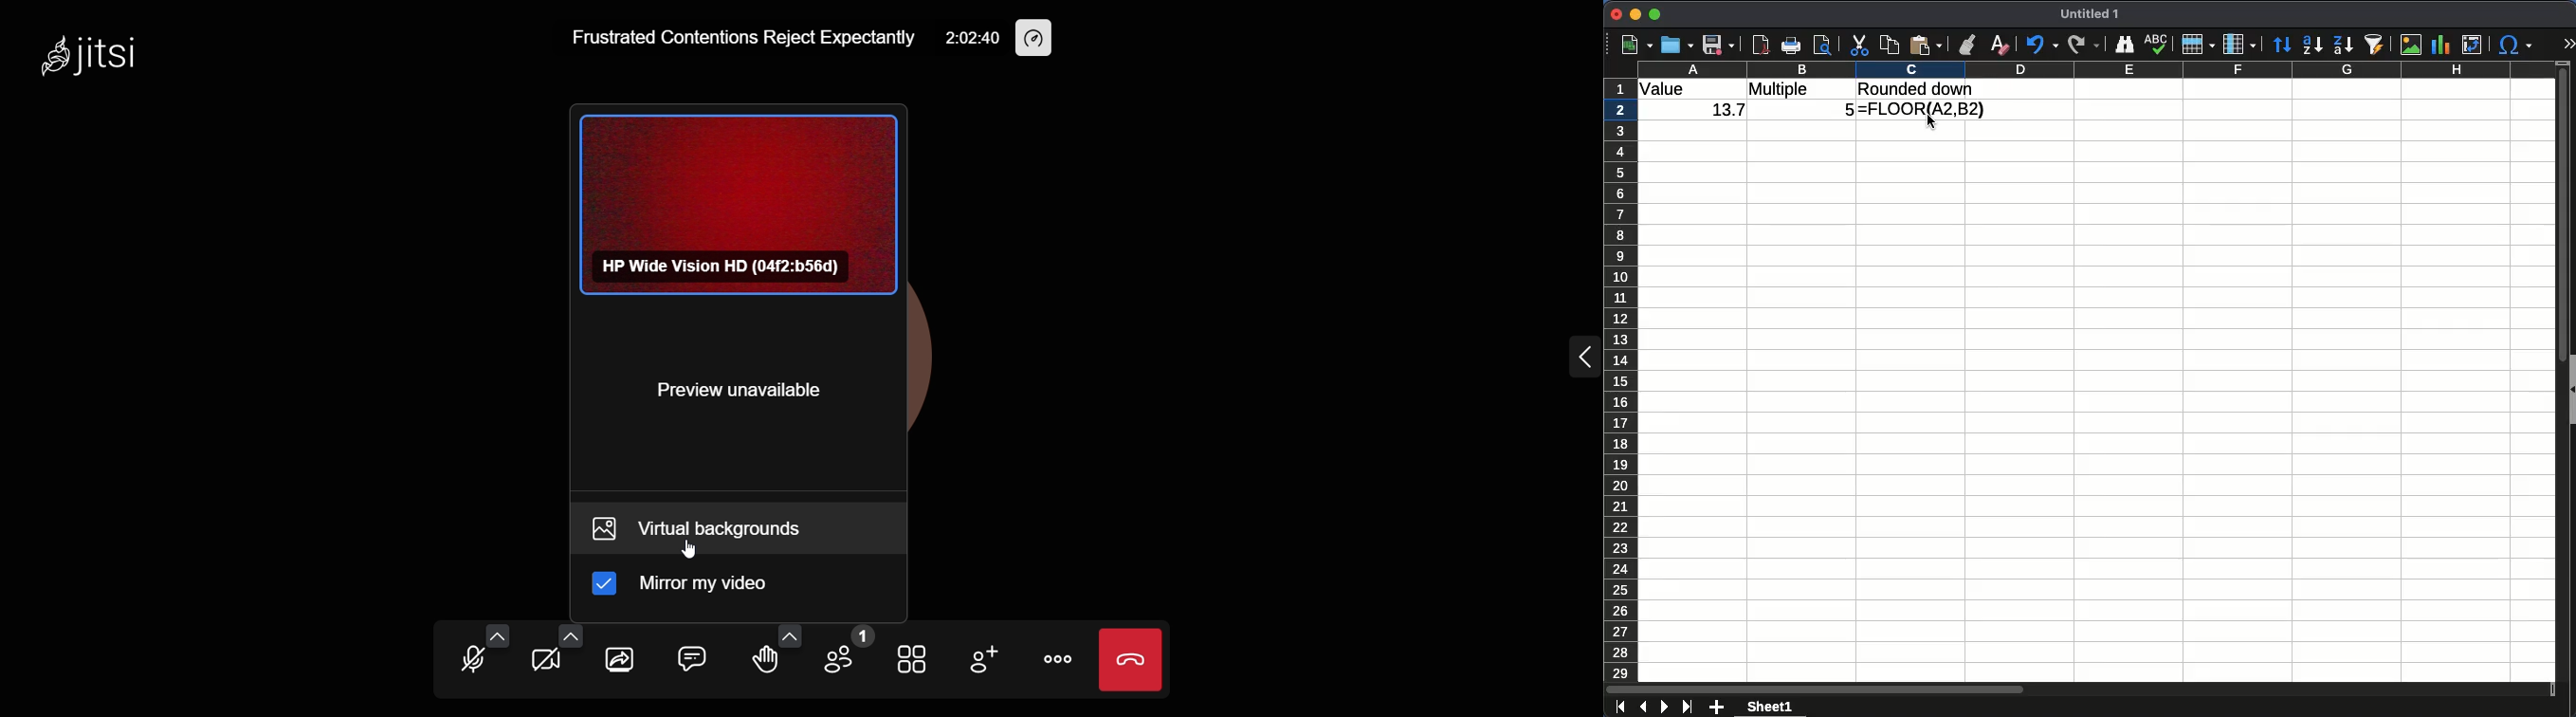 Image resolution: width=2576 pixels, height=728 pixels. Describe the element at coordinates (984, 658) in the screenshot. I see `add participants` at that location.